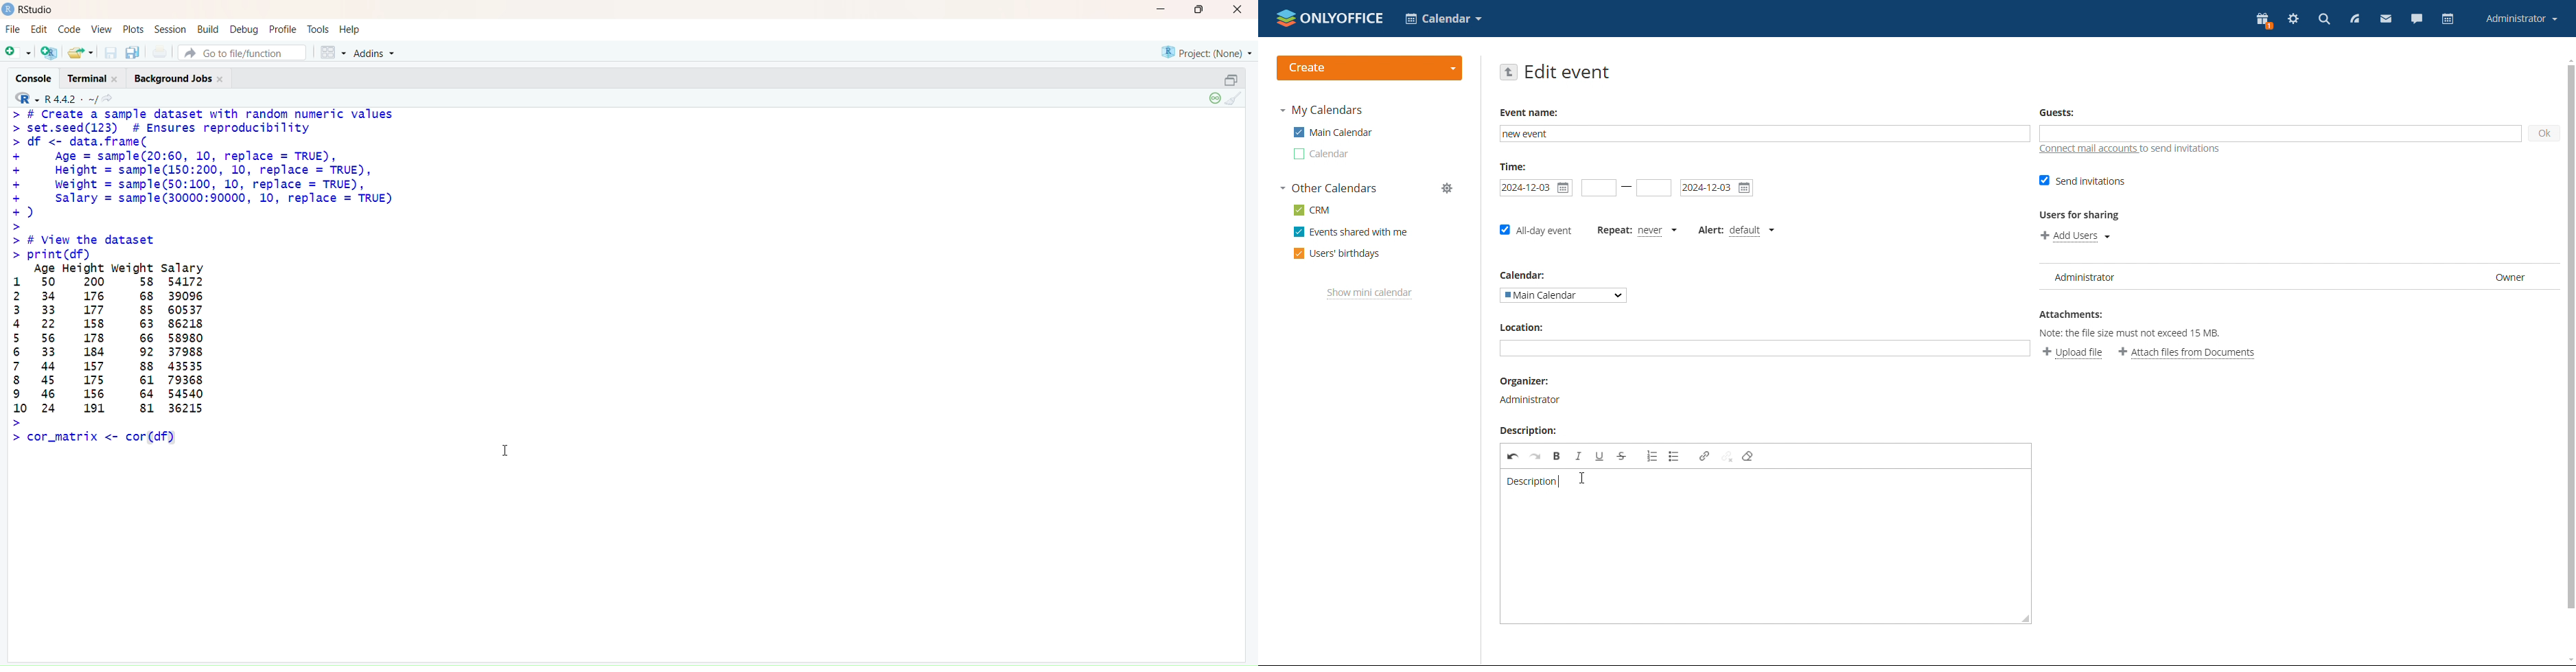 This screenshot has height=672, width=2576. What do you see at coordinates (1236, 11) in the screenshot?
I see `Close` at bounding box center [1236, 11].